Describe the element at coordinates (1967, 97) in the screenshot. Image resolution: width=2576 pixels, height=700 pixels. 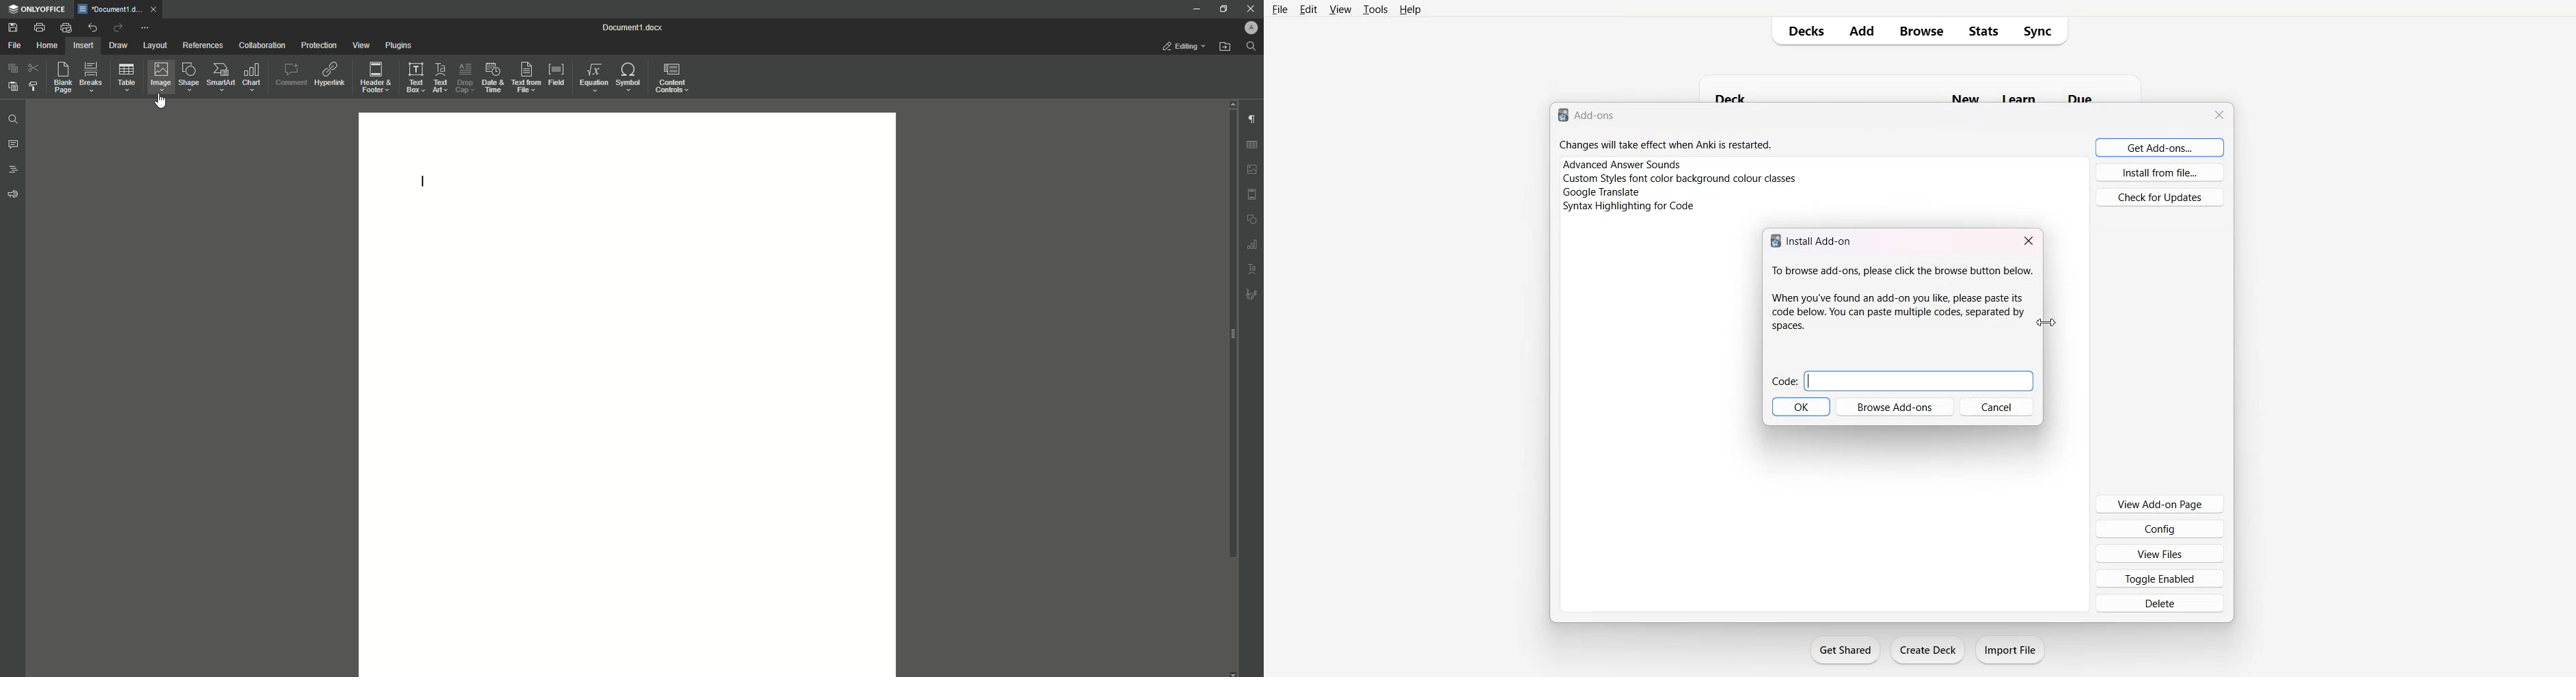
I see `new` at that location.